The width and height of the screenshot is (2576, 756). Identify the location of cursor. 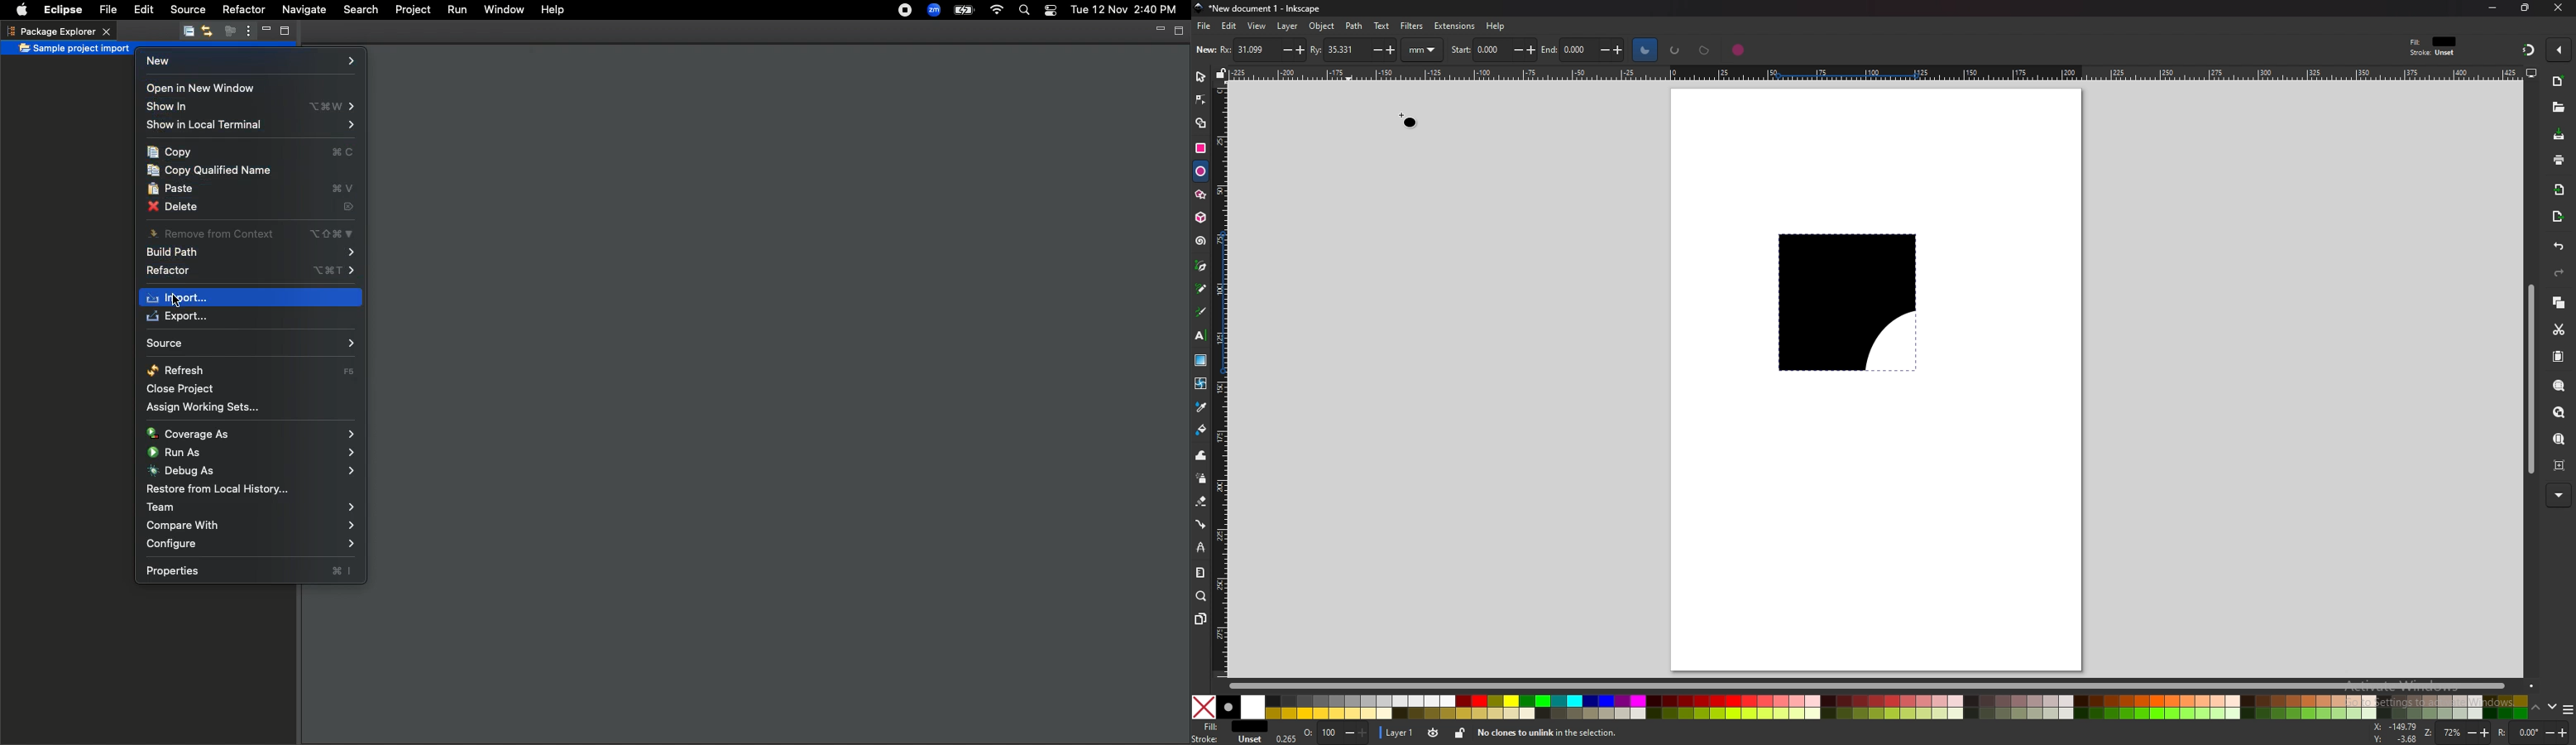
(1406, 119).